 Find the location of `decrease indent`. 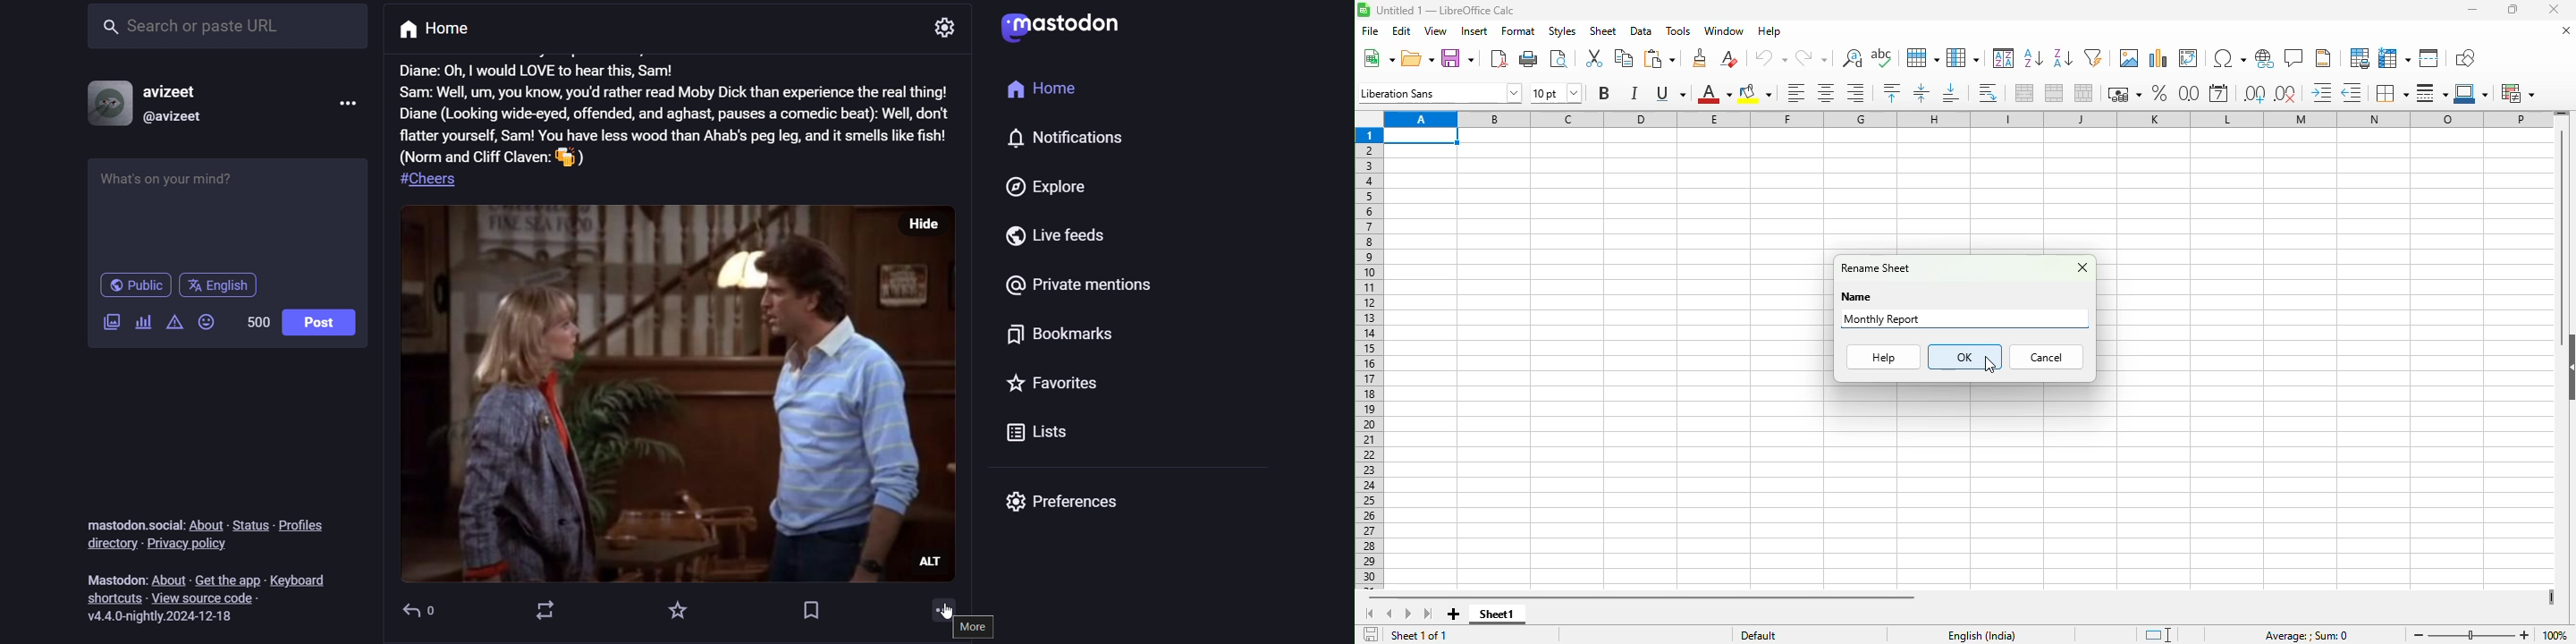

decrease indent is located at coordinates (2351, 92).